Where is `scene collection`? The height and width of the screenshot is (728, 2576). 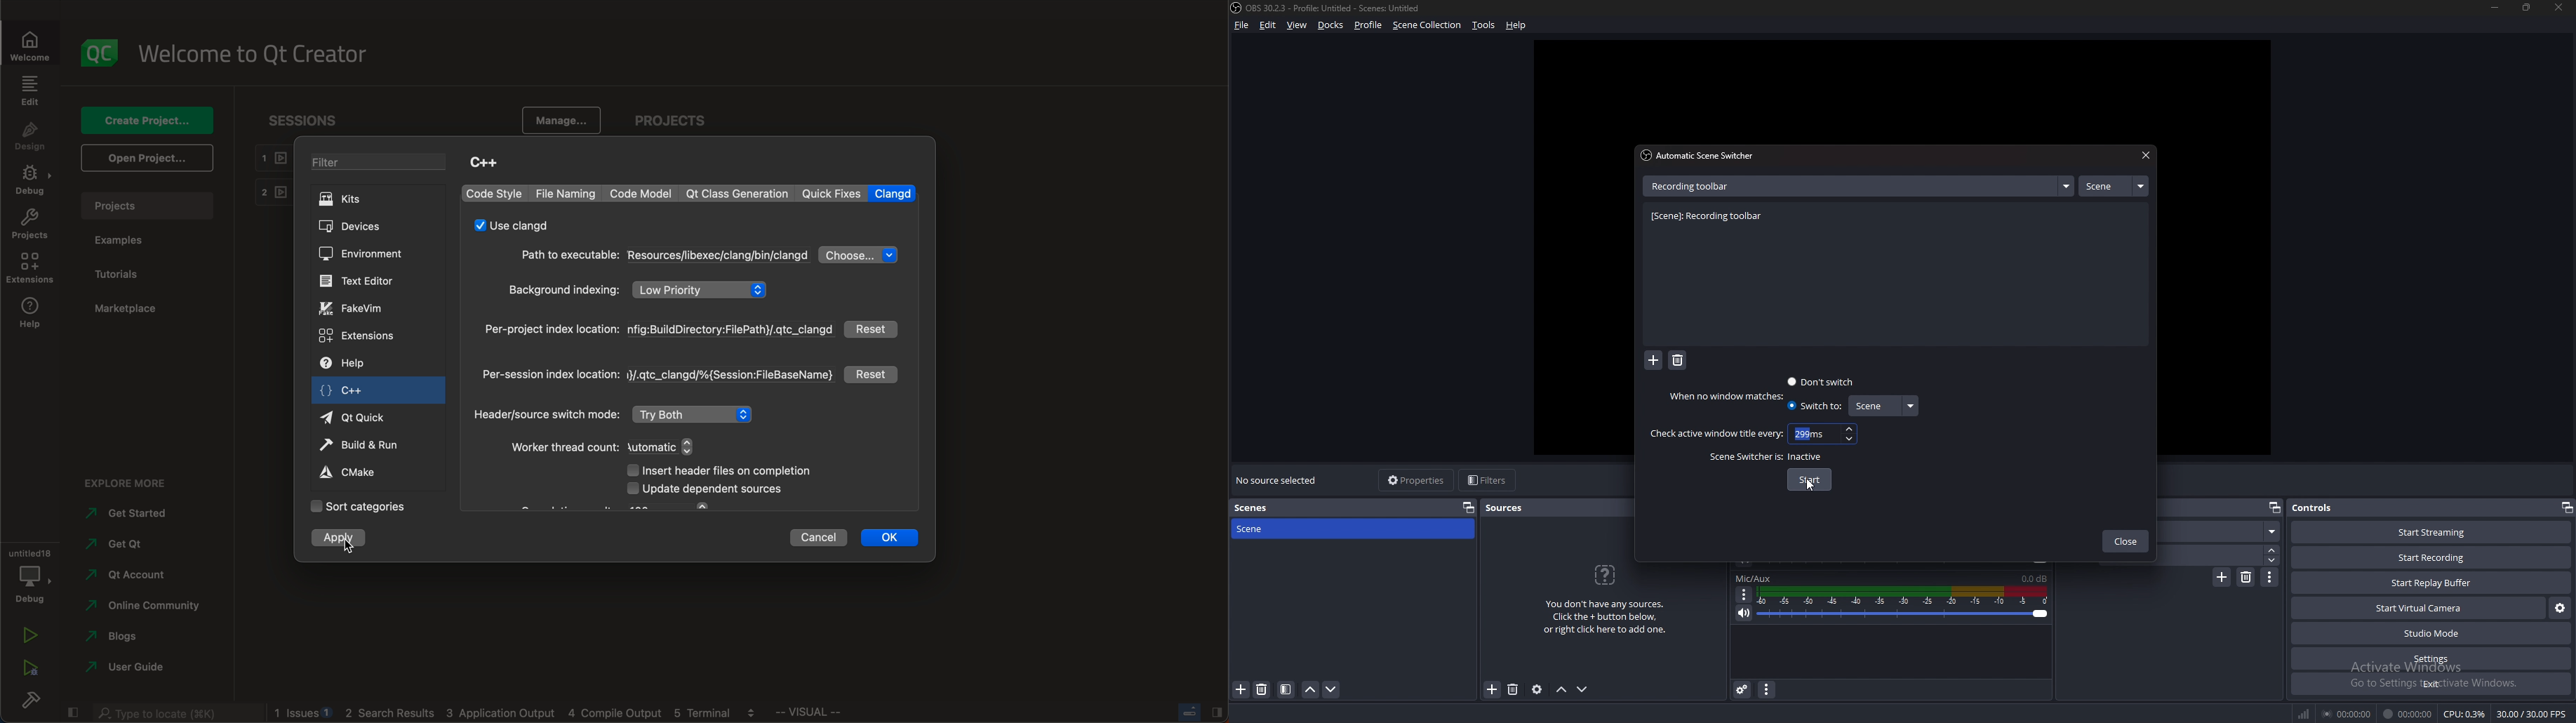 scene collection is located at coordinates (1429, 24).